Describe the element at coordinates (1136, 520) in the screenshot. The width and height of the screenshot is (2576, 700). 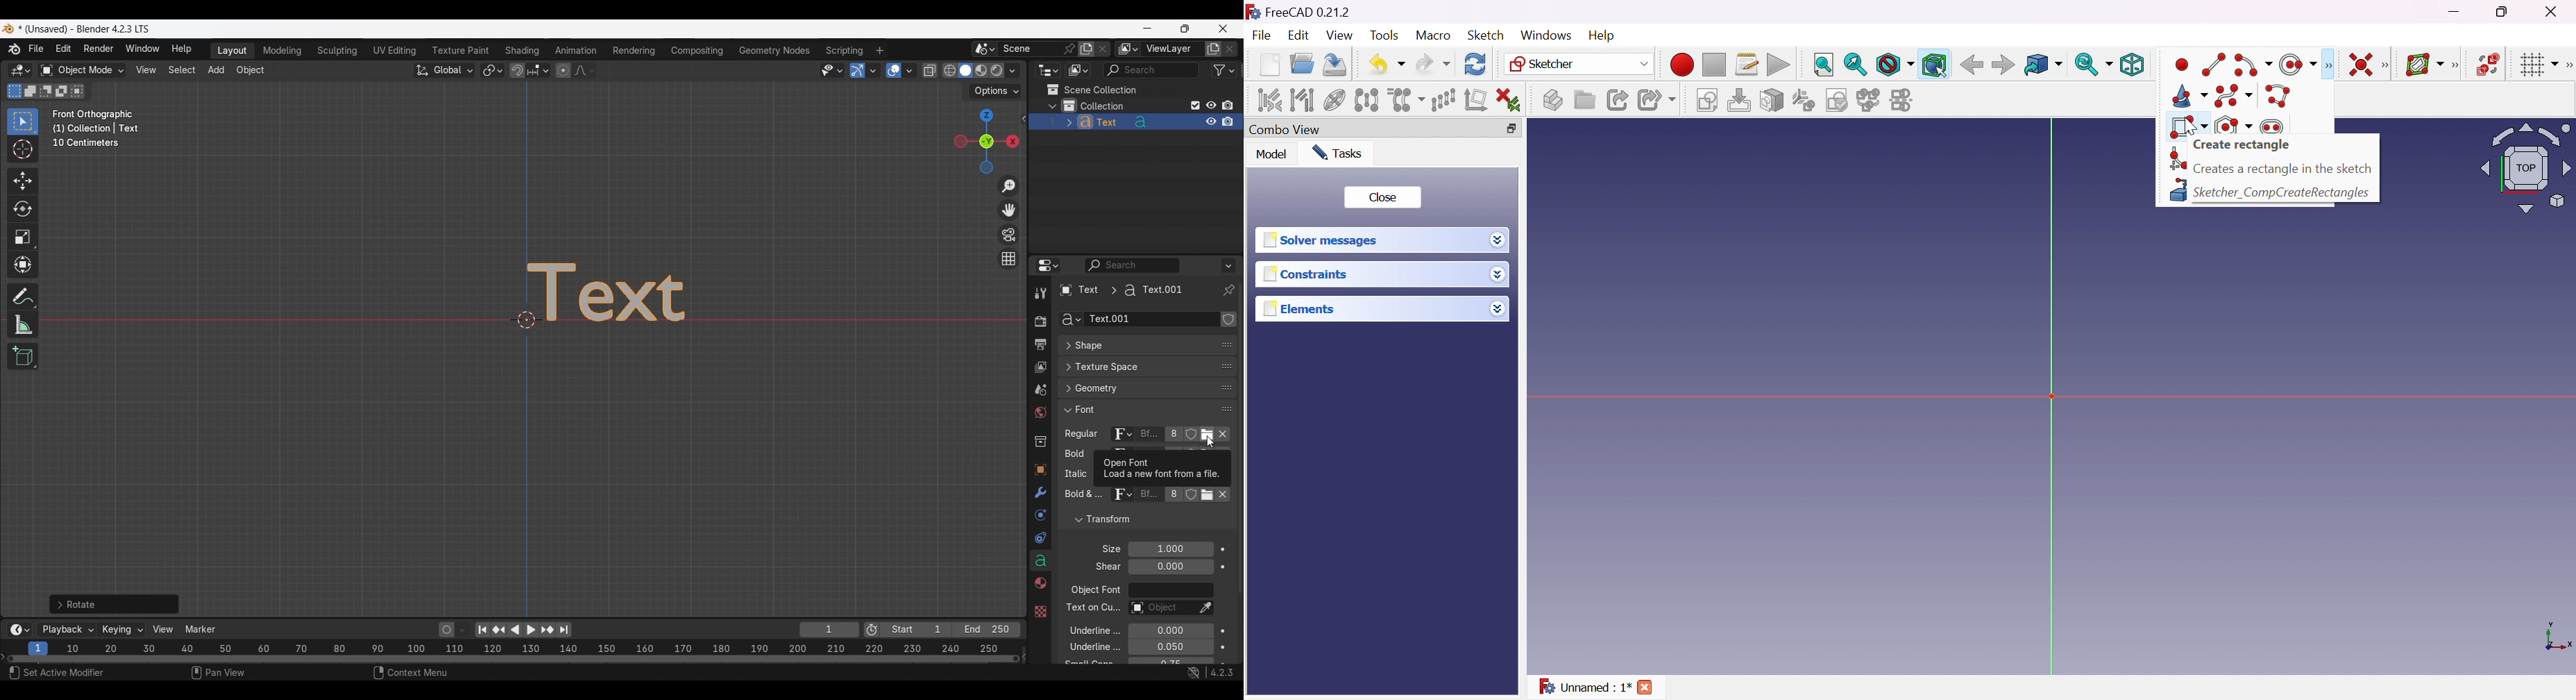
I see `Click to collapse Transform` at that location.